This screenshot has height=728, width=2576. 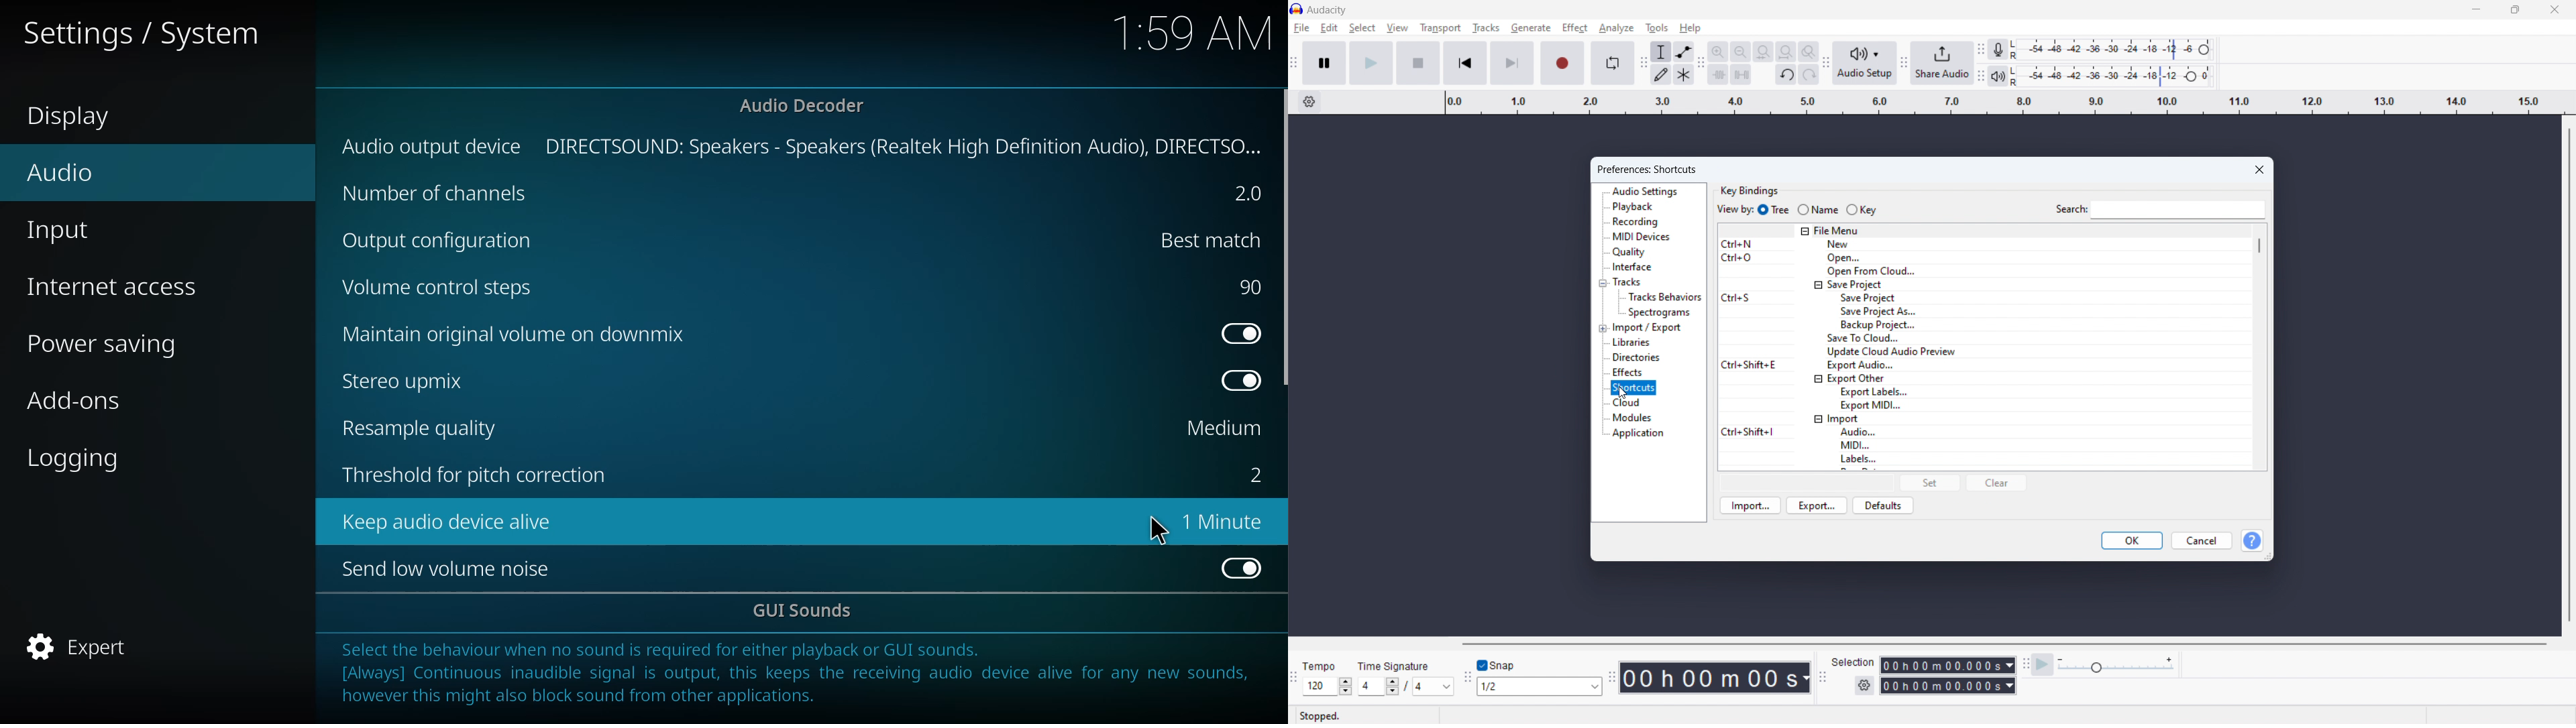 I want to click on info, so click(x=800, y=676).